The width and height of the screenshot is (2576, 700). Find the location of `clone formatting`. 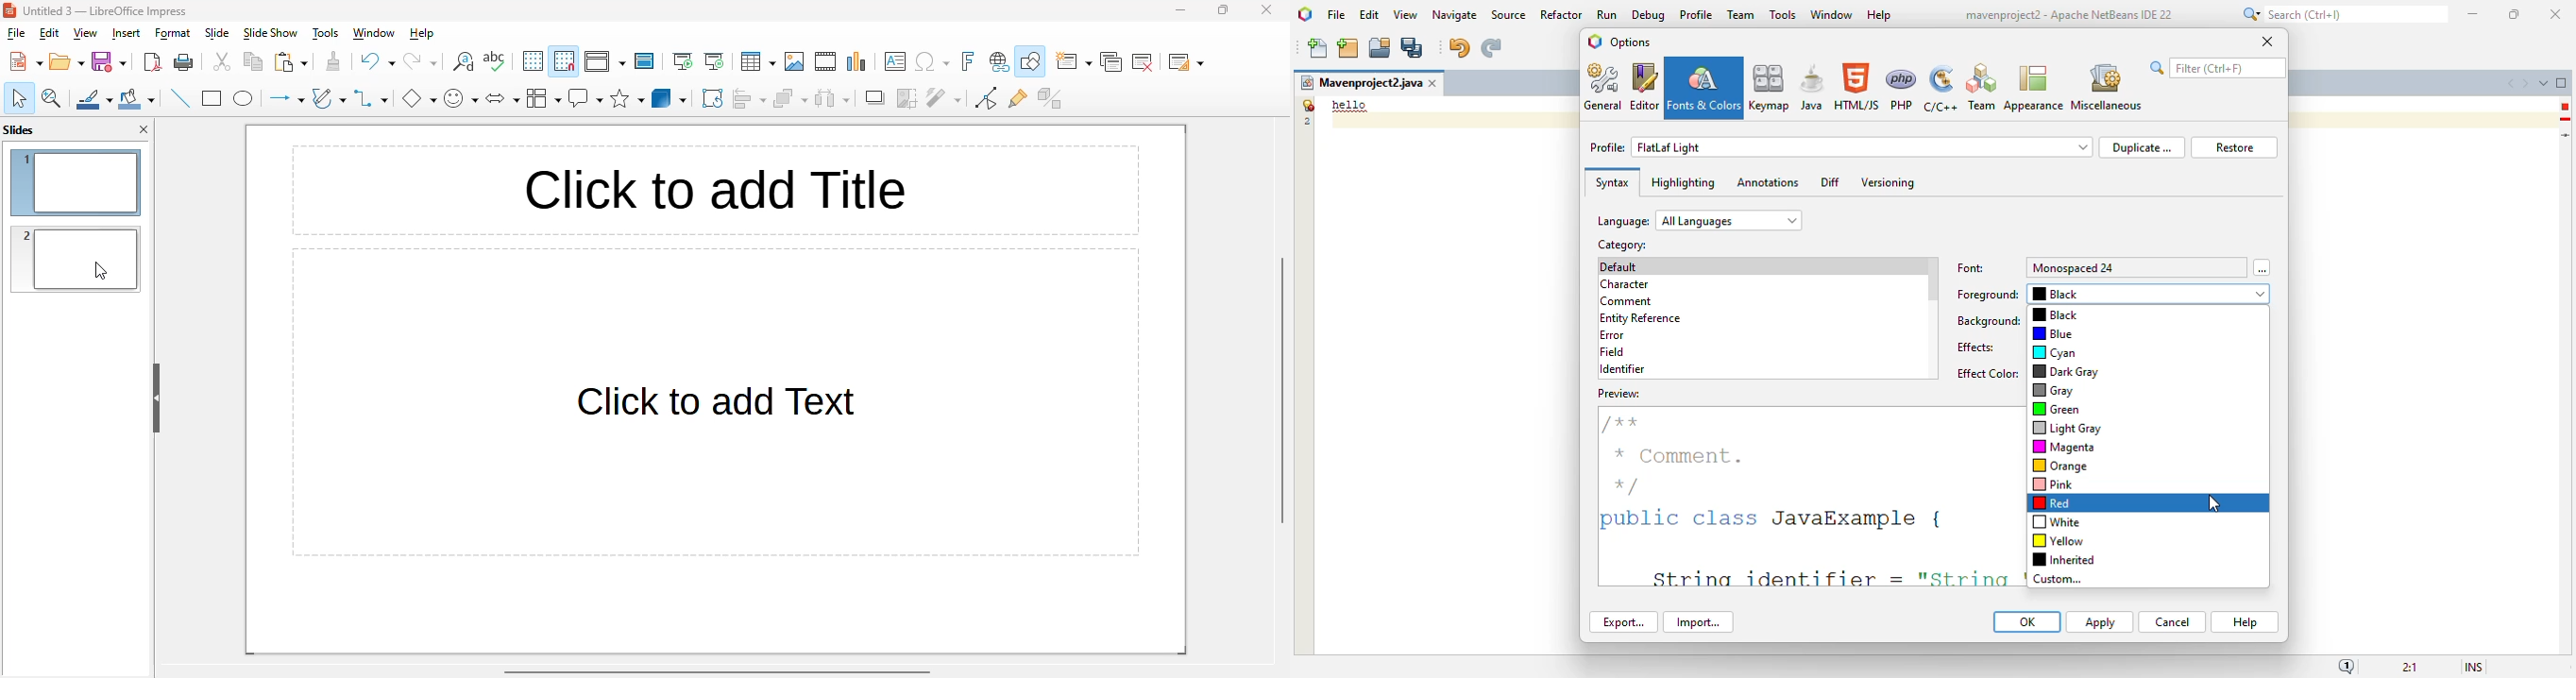

clone formatting is located at coordinates (333, 61).